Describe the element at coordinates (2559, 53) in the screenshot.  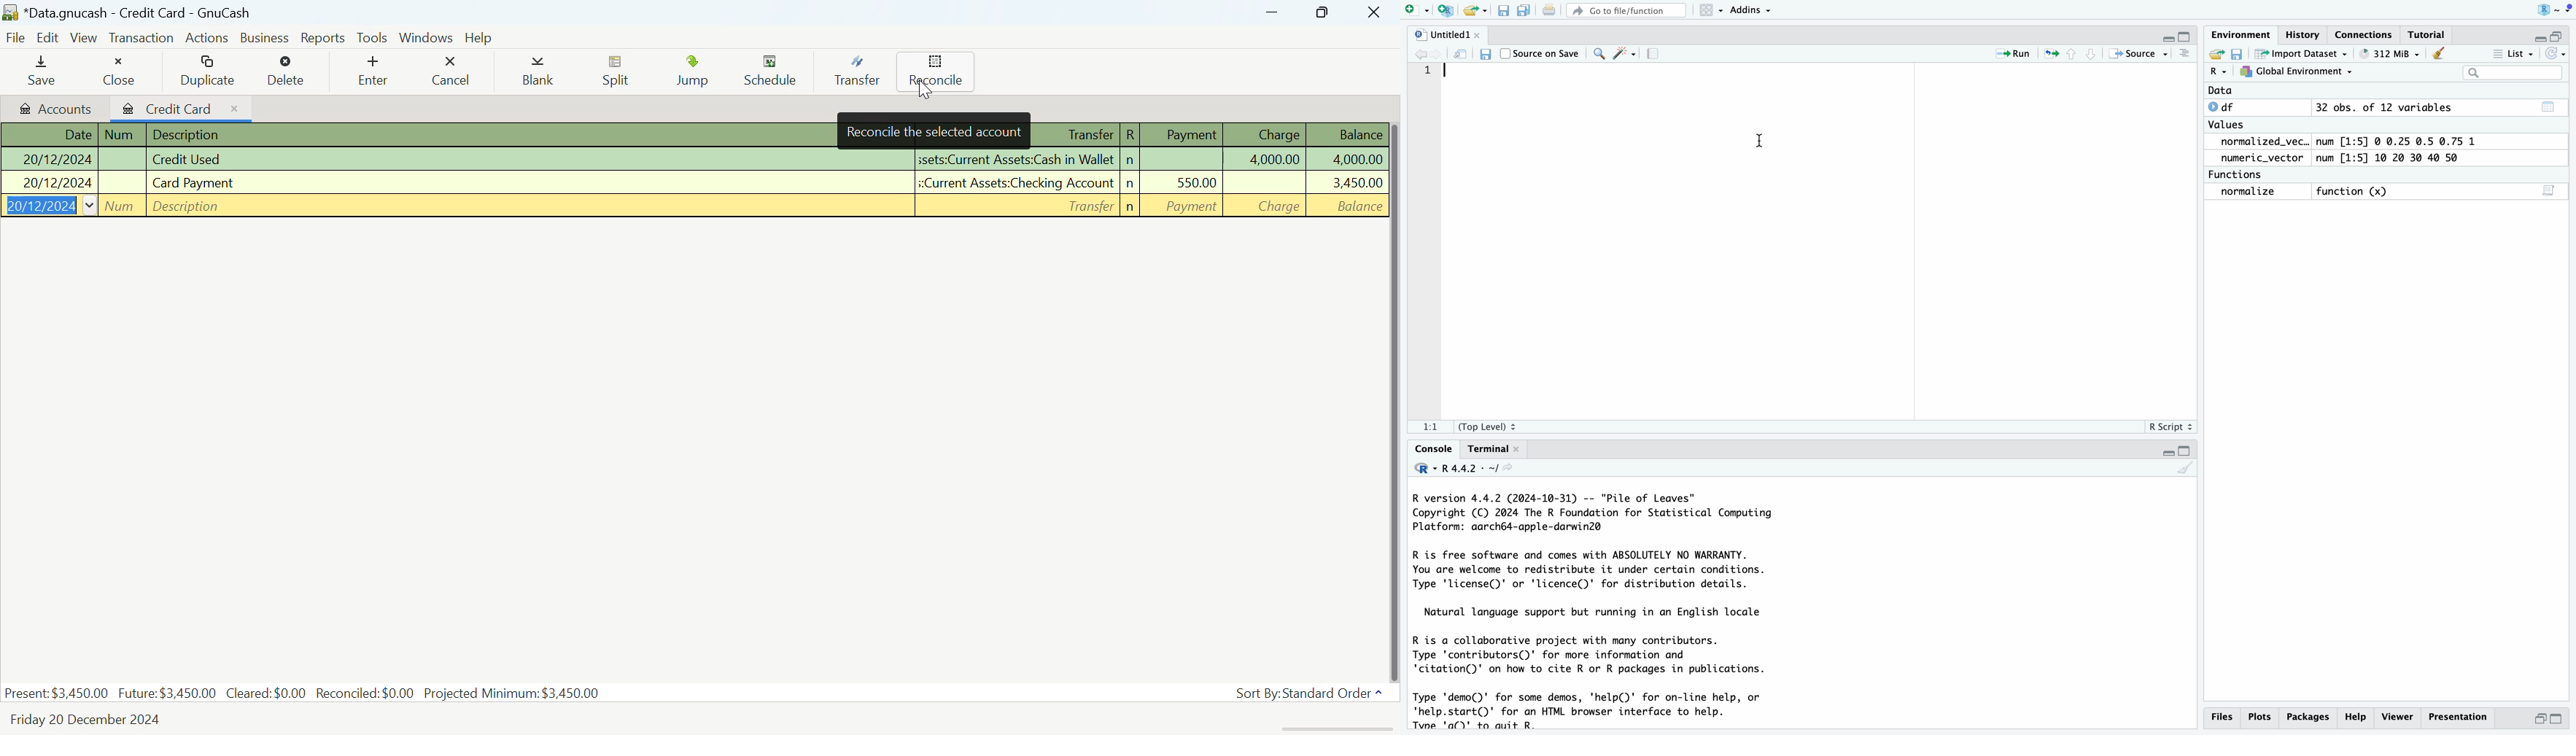
I see `Refresh` at that location.